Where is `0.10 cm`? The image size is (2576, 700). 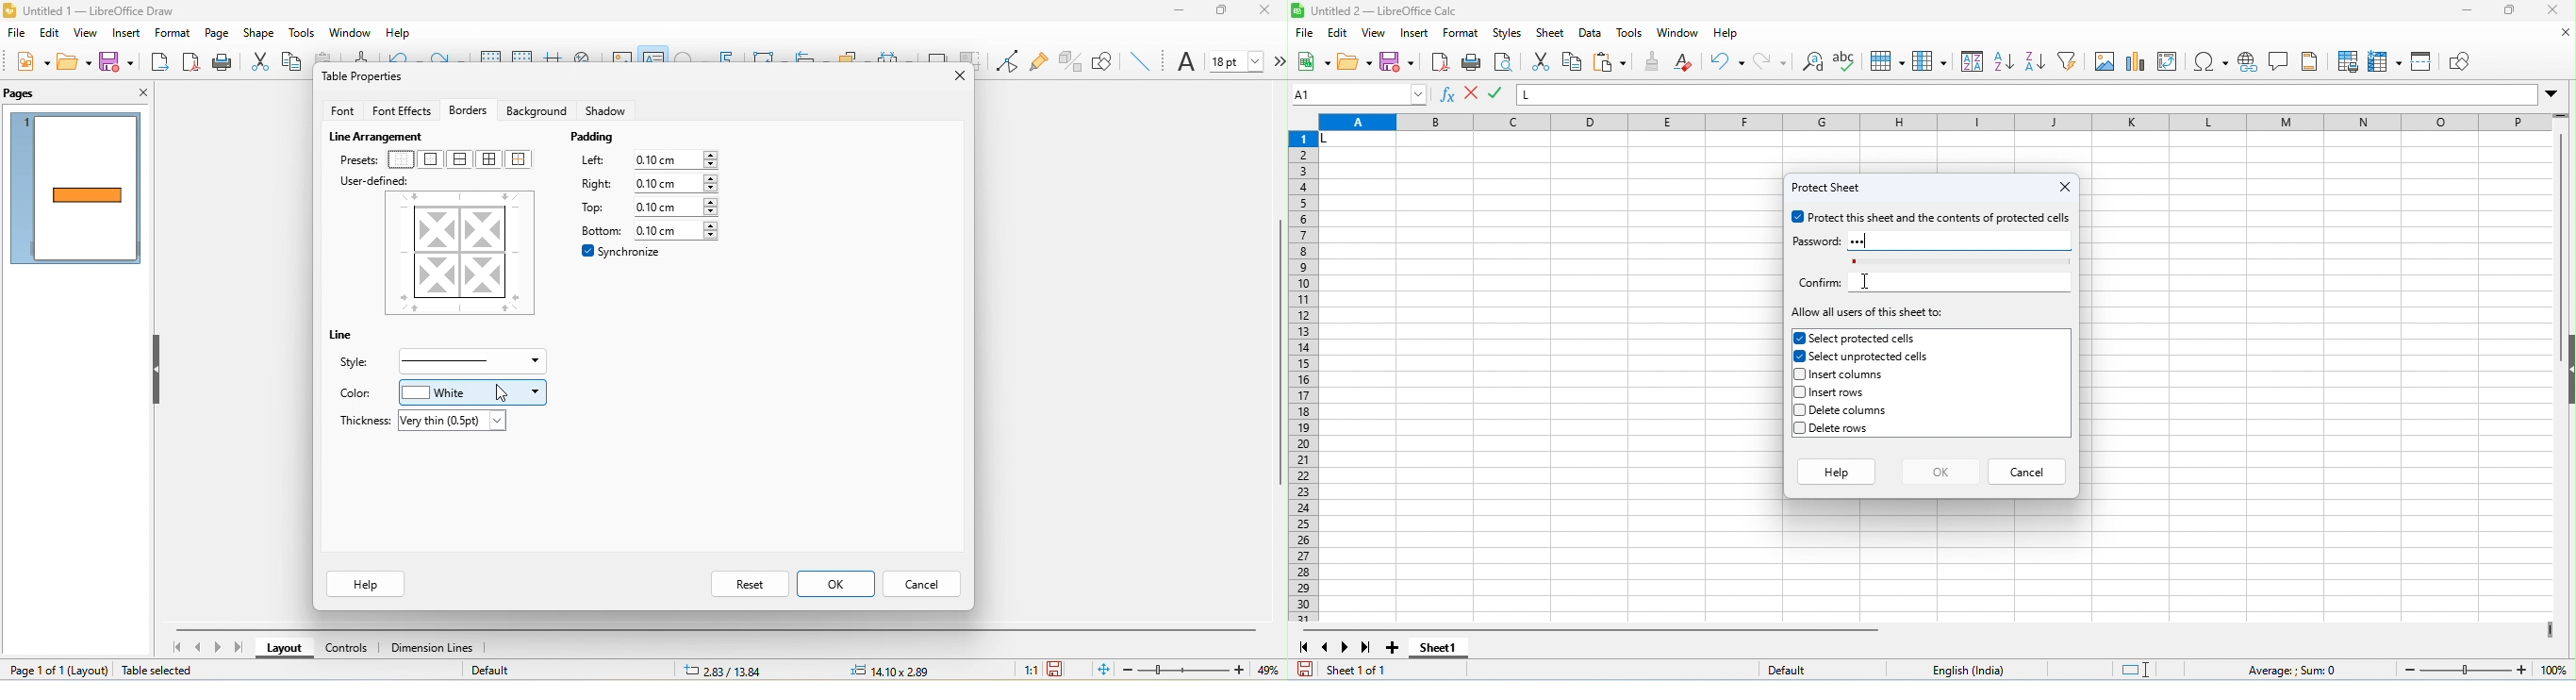 0.10 cm is located at coordinates (681, 158).